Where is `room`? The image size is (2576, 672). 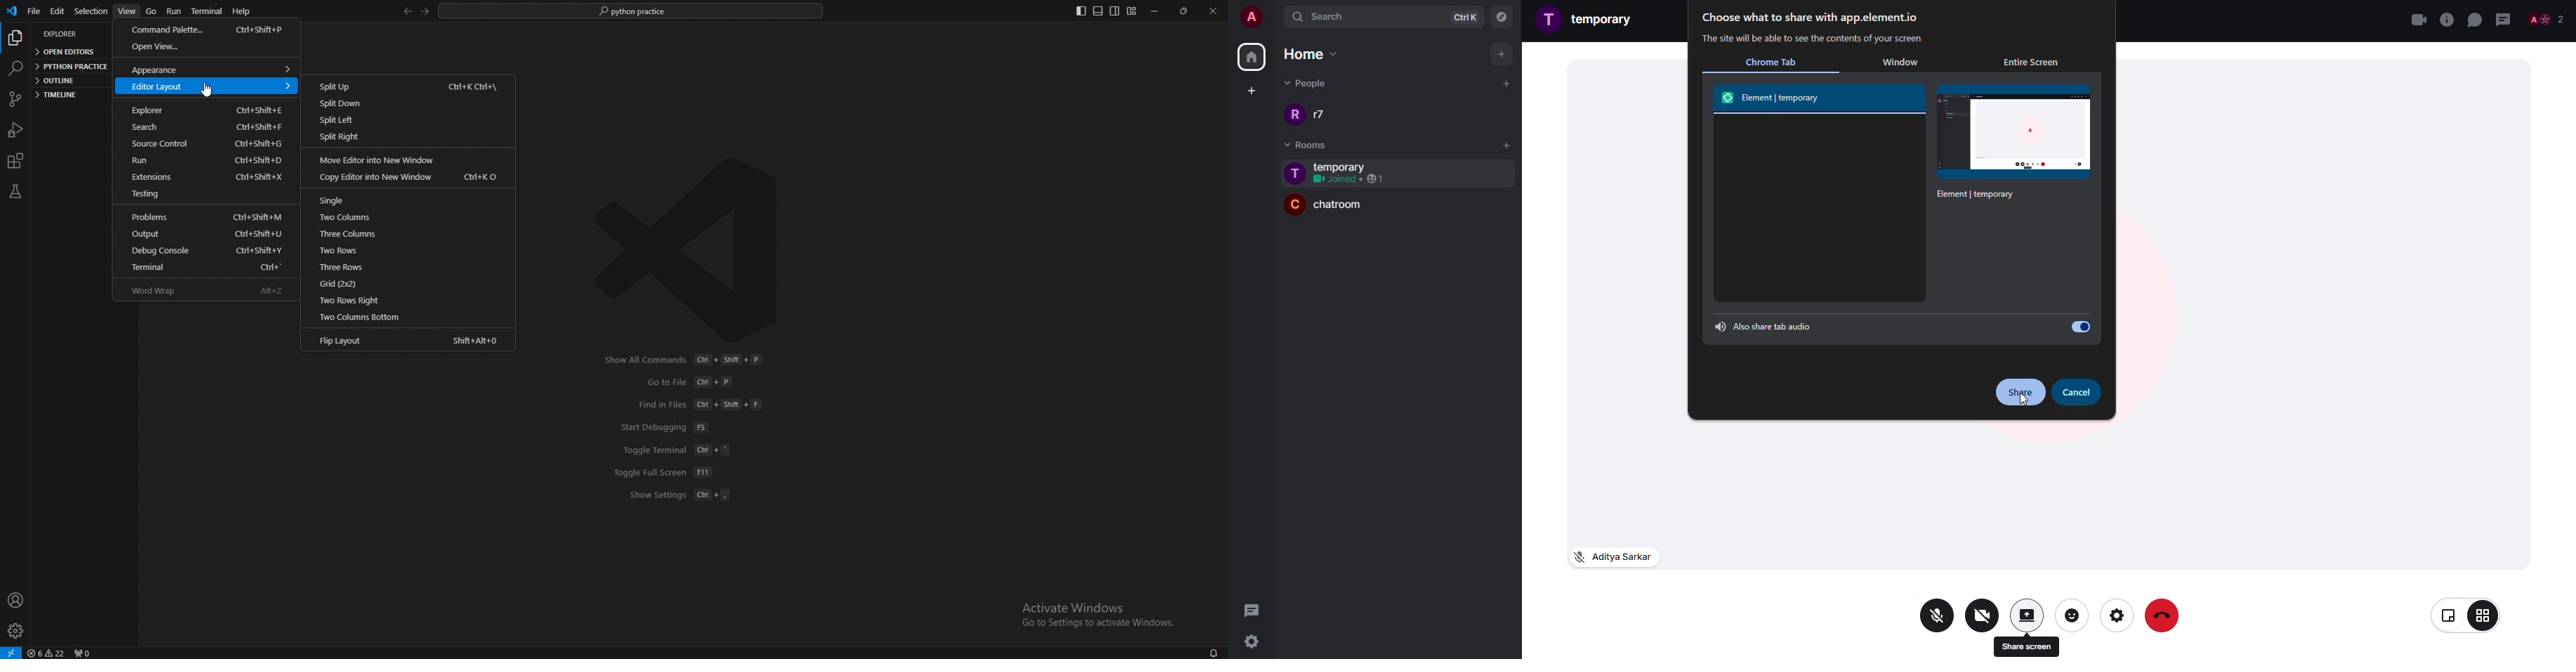
room is located at coordinates (1348, 208).